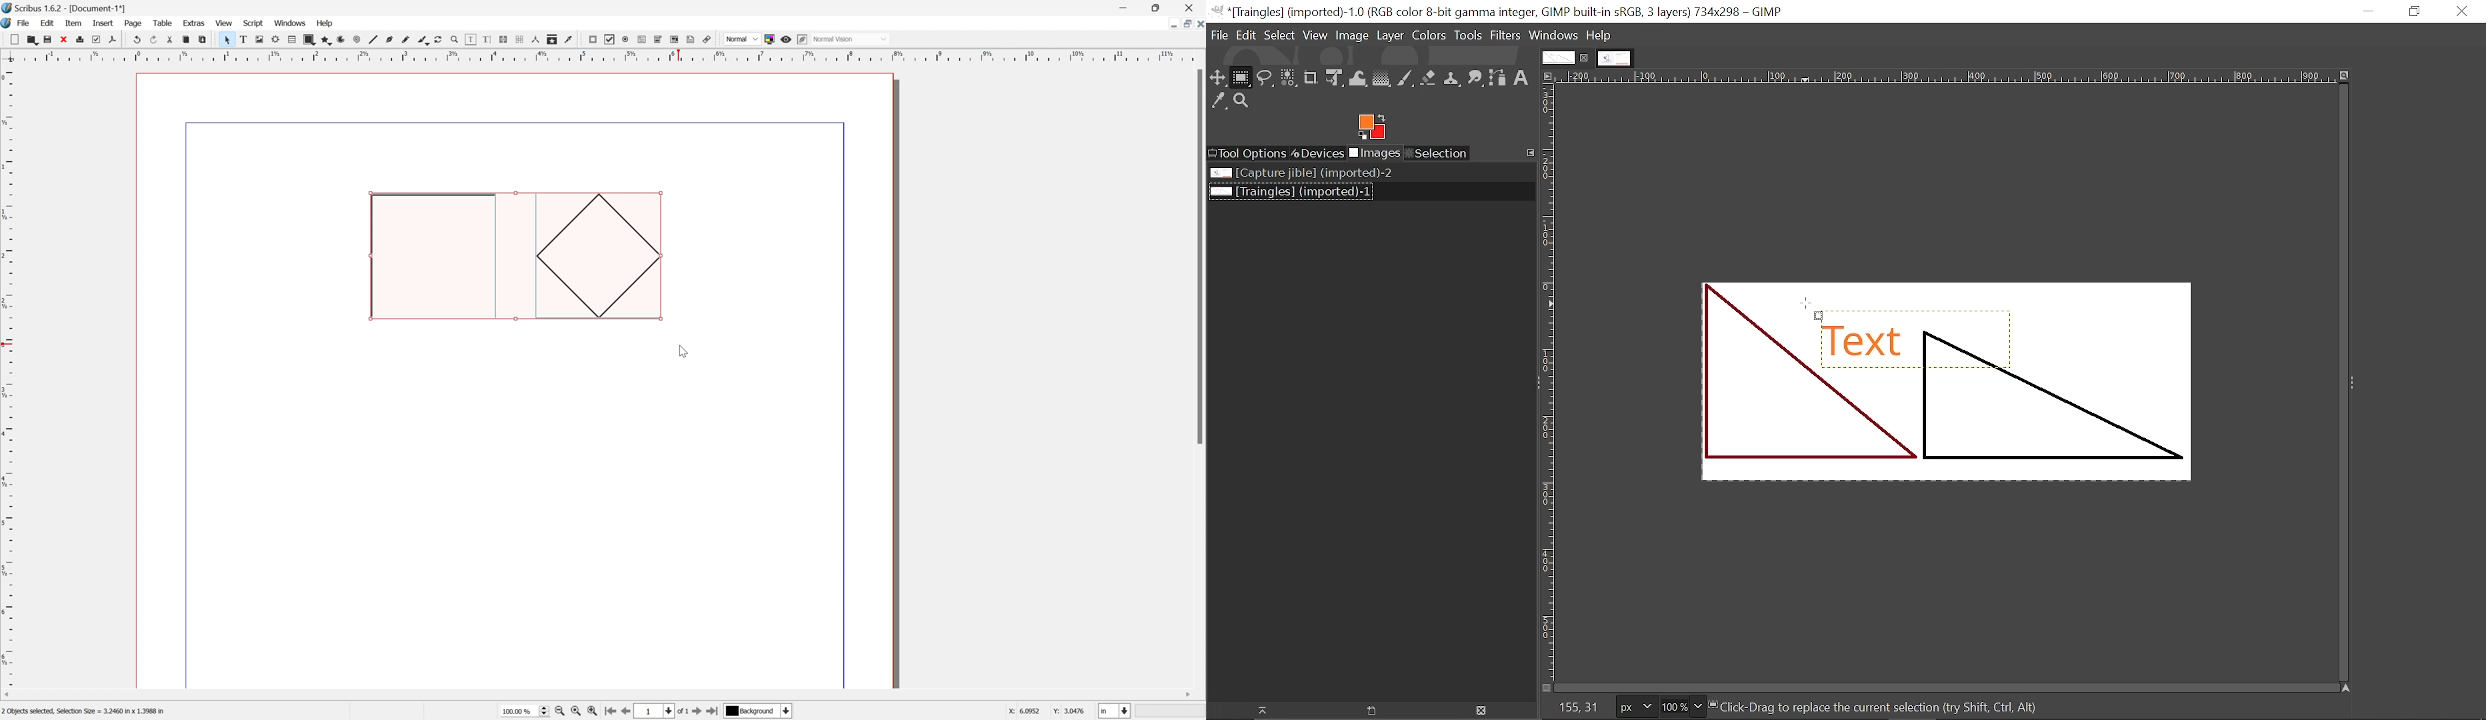 Image resolution: width=2492 pixels, height=728 pixels. I want to click on Edit preview, so click(802, 39).